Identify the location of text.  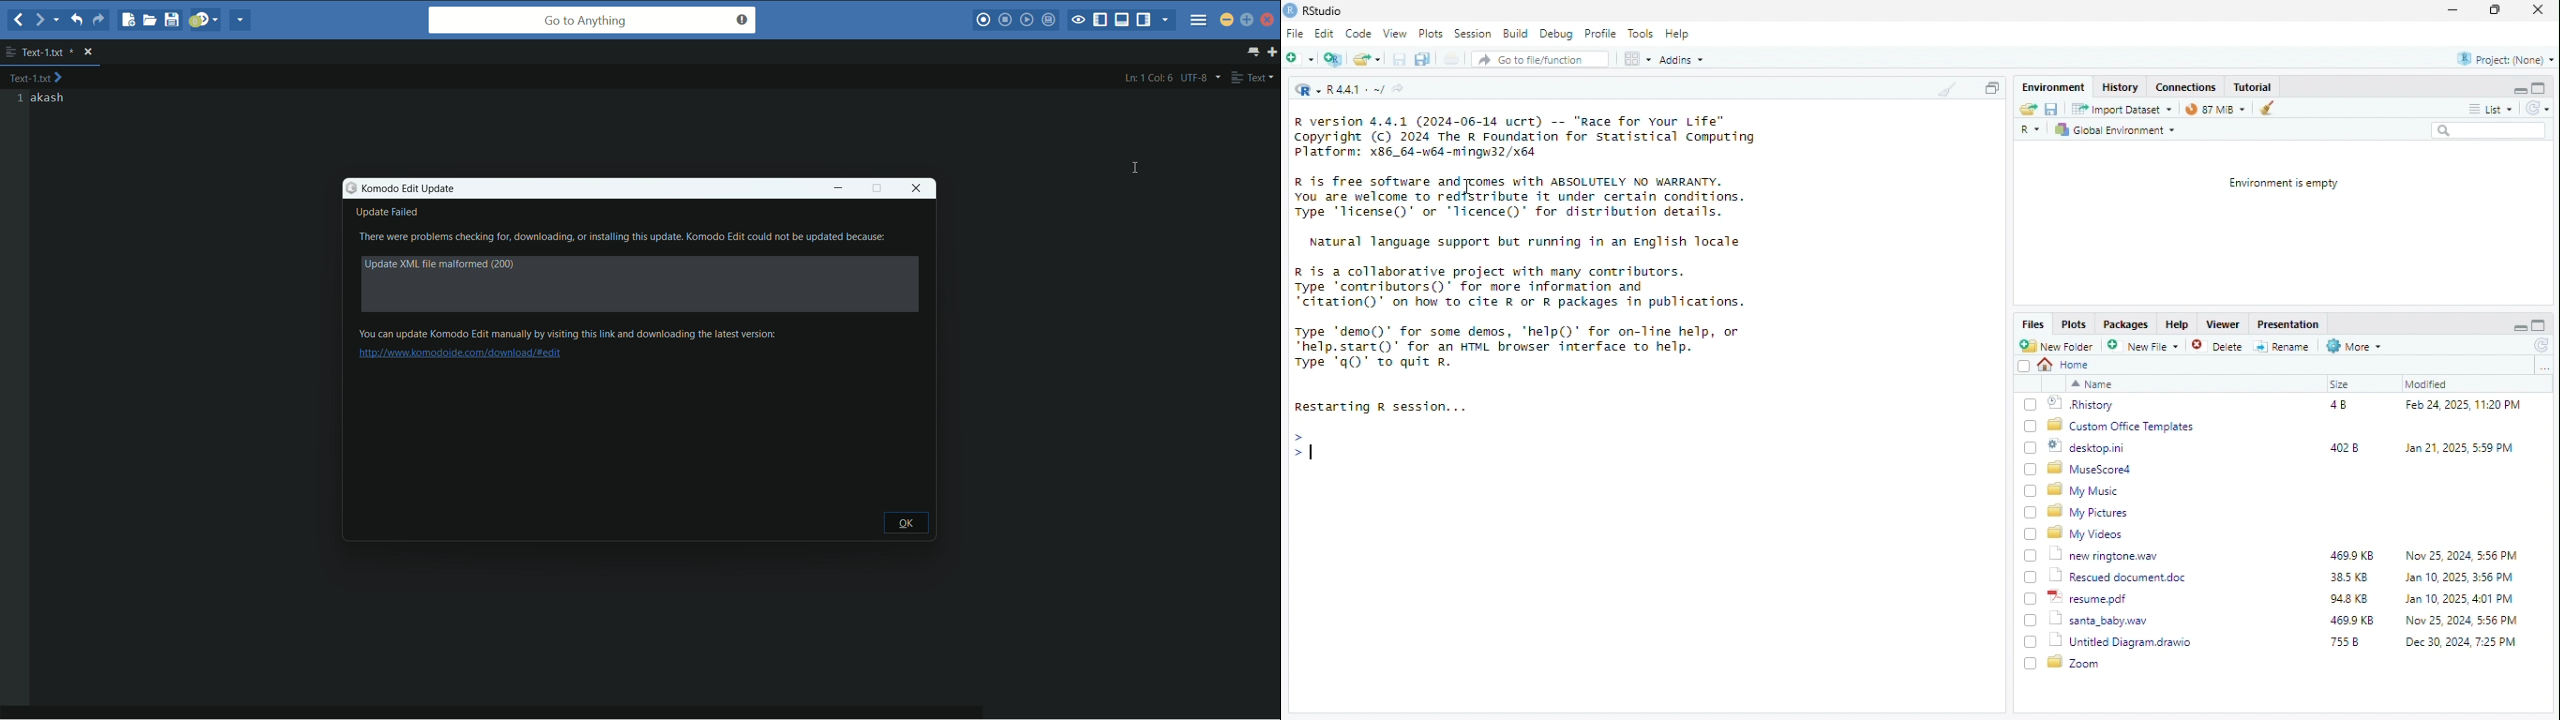
(569, 333).